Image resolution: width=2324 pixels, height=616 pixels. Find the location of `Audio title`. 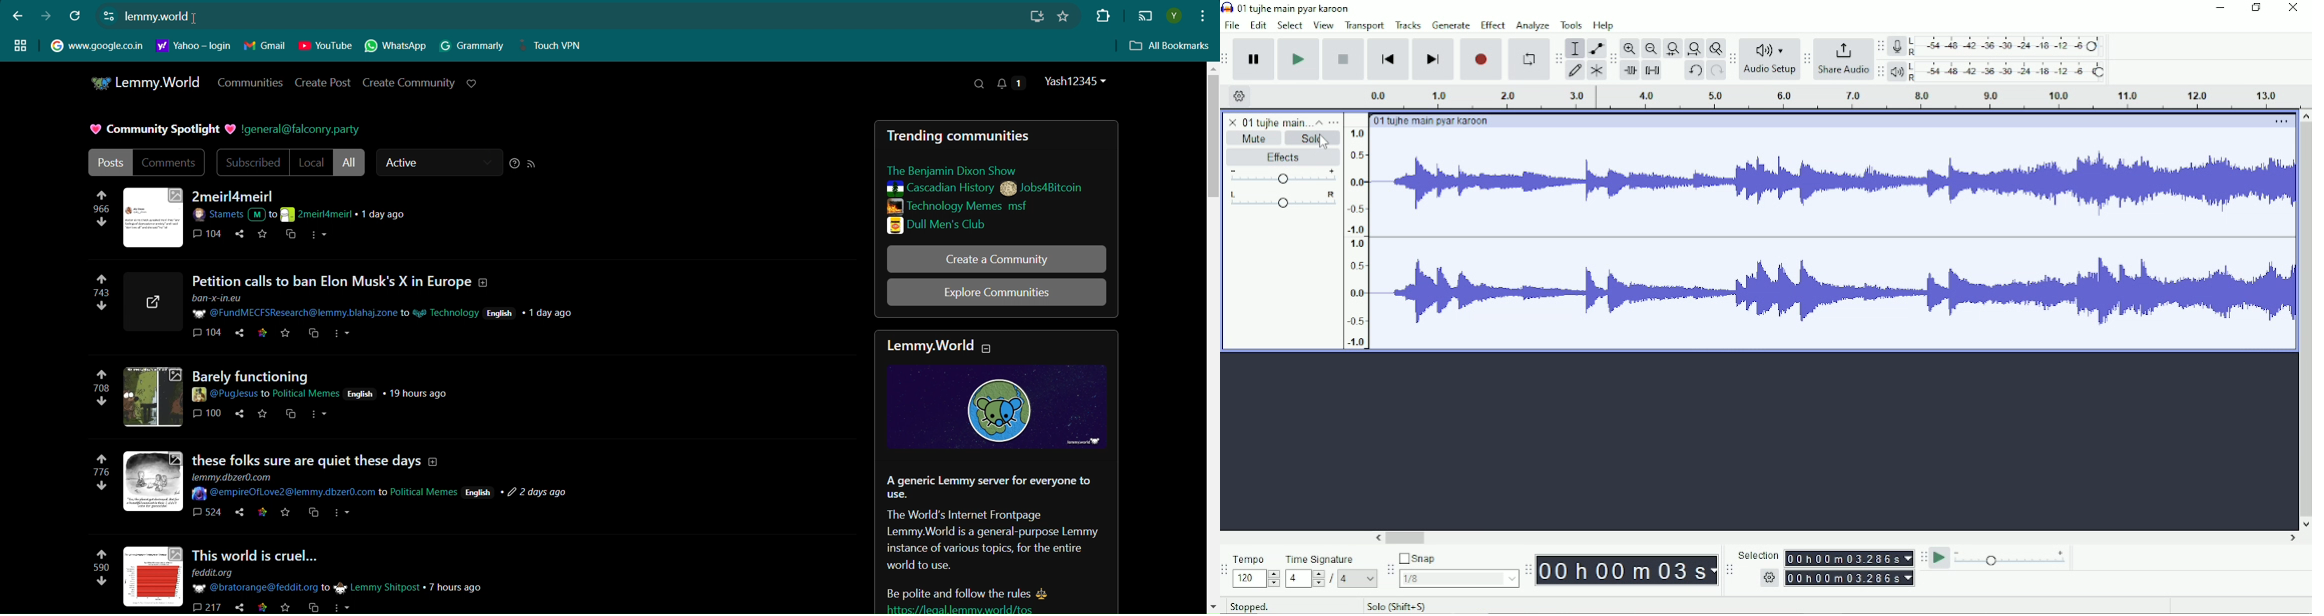

Audio title is located at coordinates (1266, 119).